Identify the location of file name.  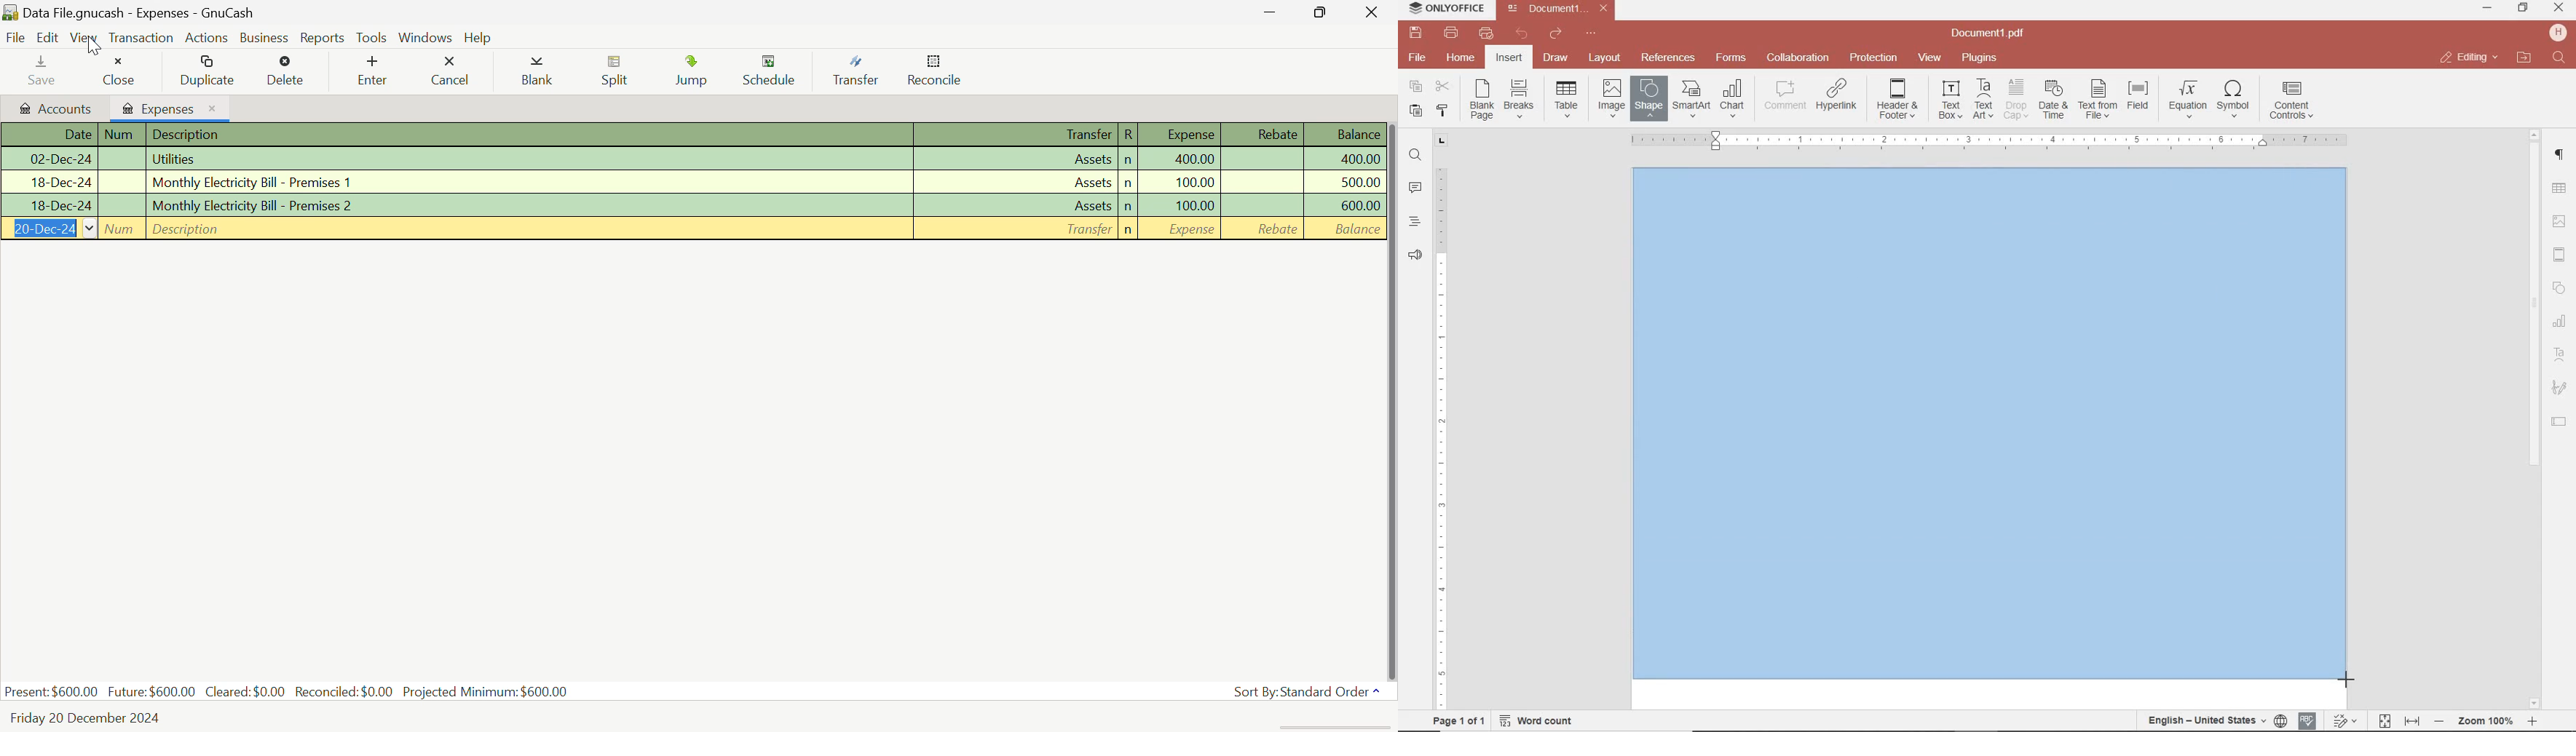
(1992, 34).